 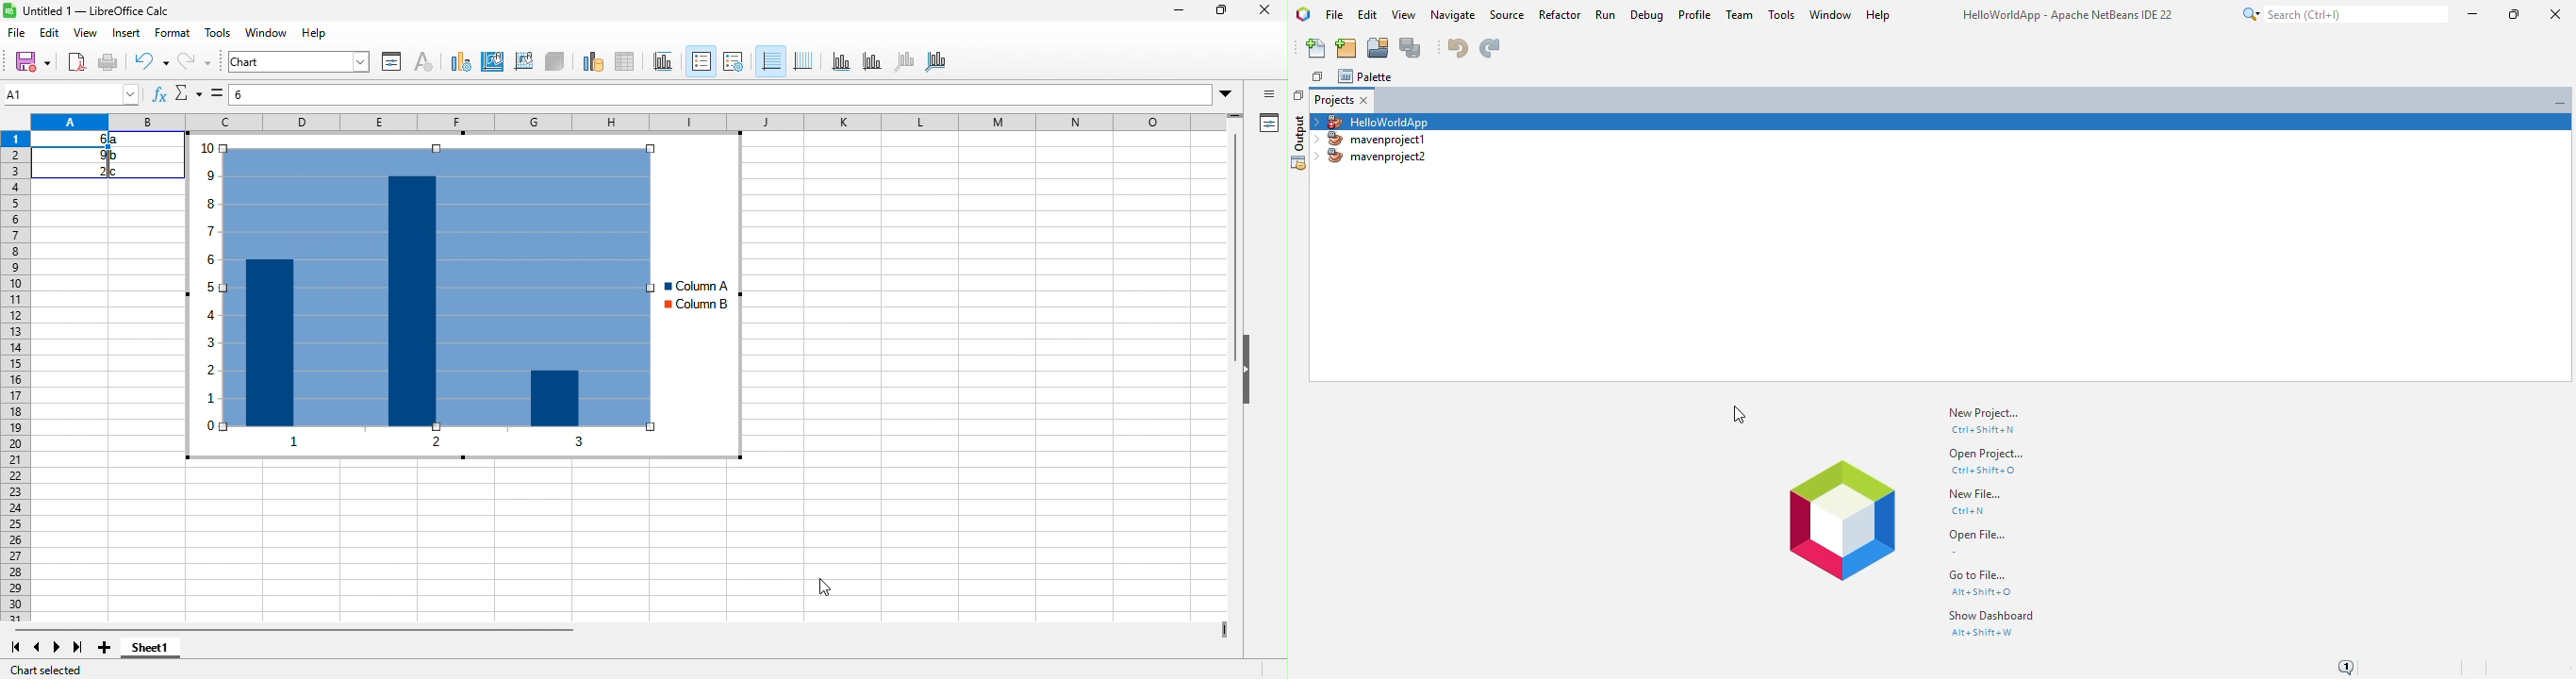 What do you see at coordinates (628, 62) in the screenshot?
I see `data table` at bounding box center [628, 62].